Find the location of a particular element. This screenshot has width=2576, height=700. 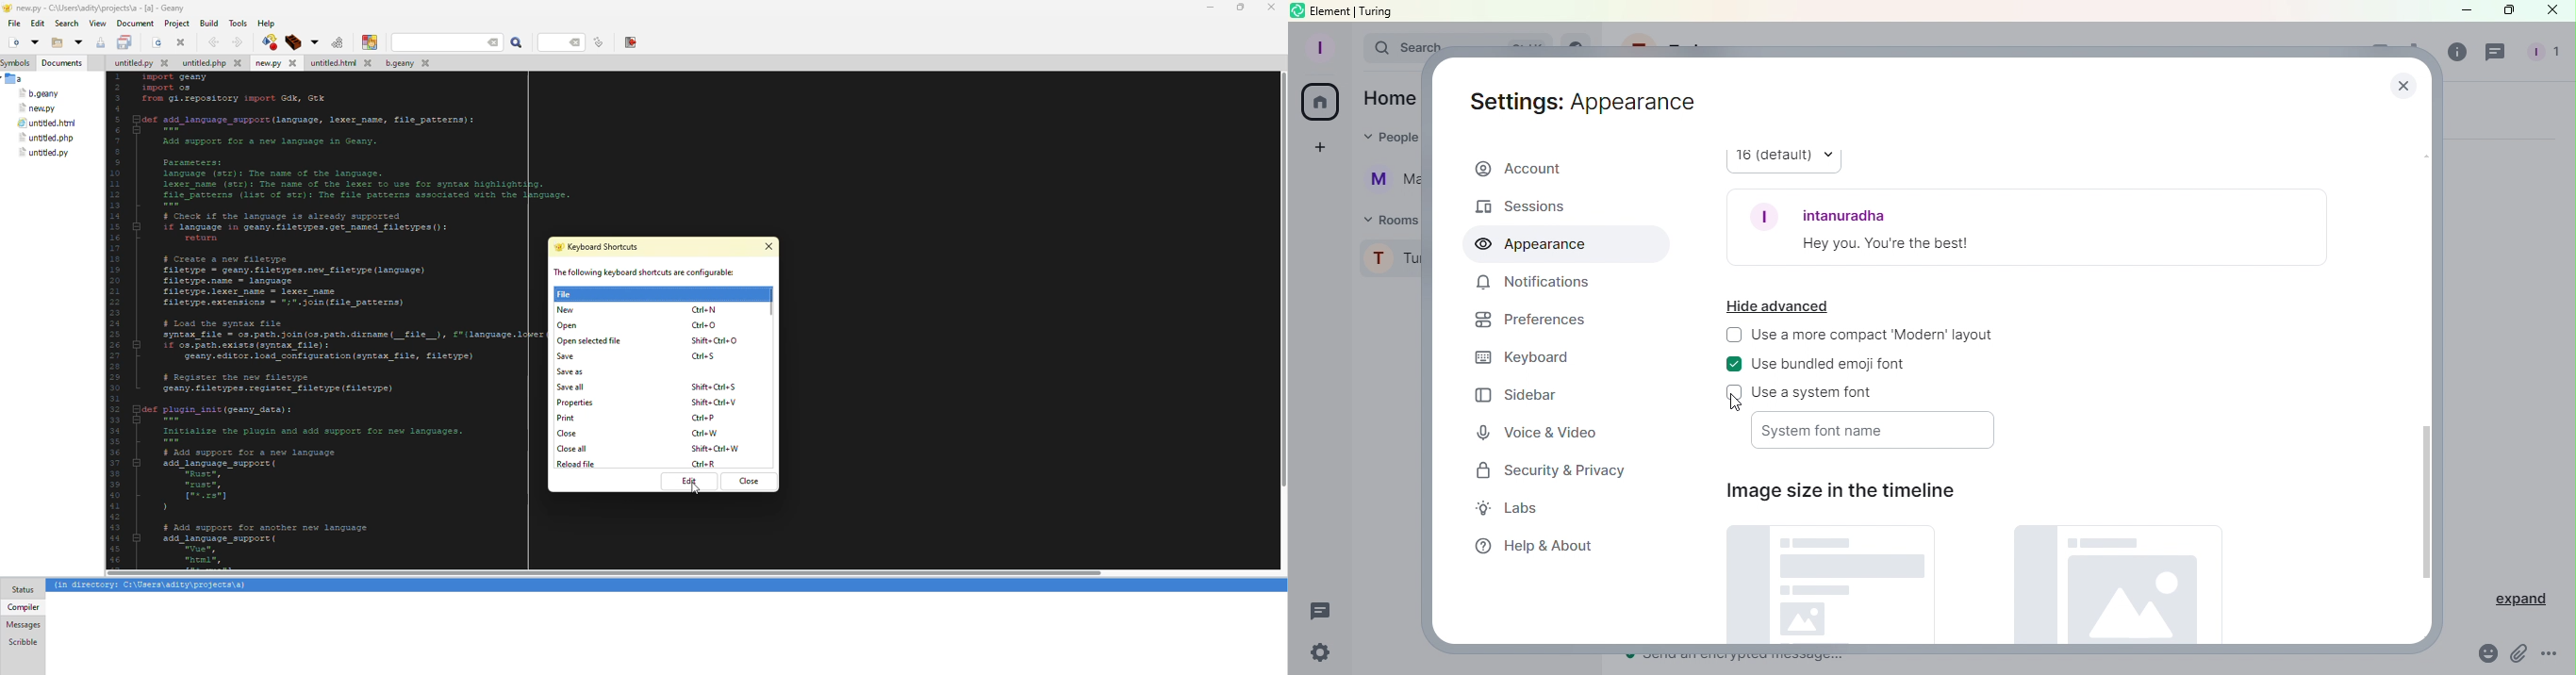

Room info is located at coordinates (2456, 51).